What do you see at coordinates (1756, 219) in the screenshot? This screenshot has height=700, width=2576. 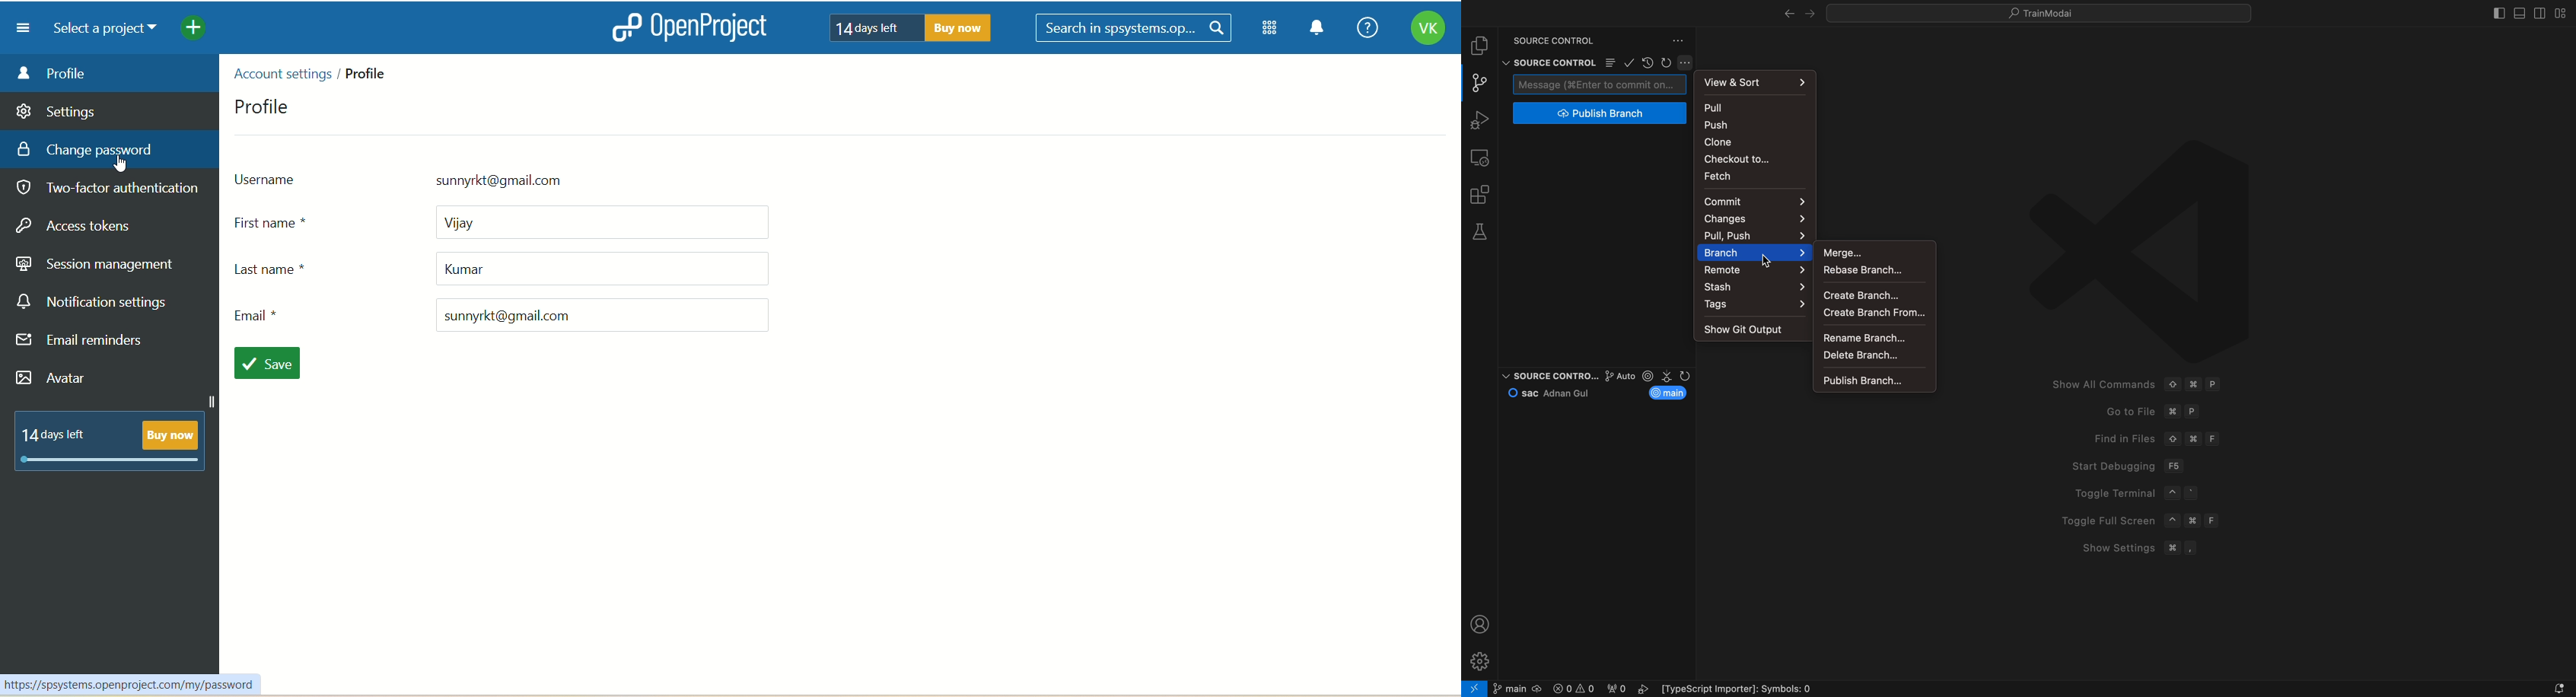 I see `change map` at bounding box center [1756, 219].